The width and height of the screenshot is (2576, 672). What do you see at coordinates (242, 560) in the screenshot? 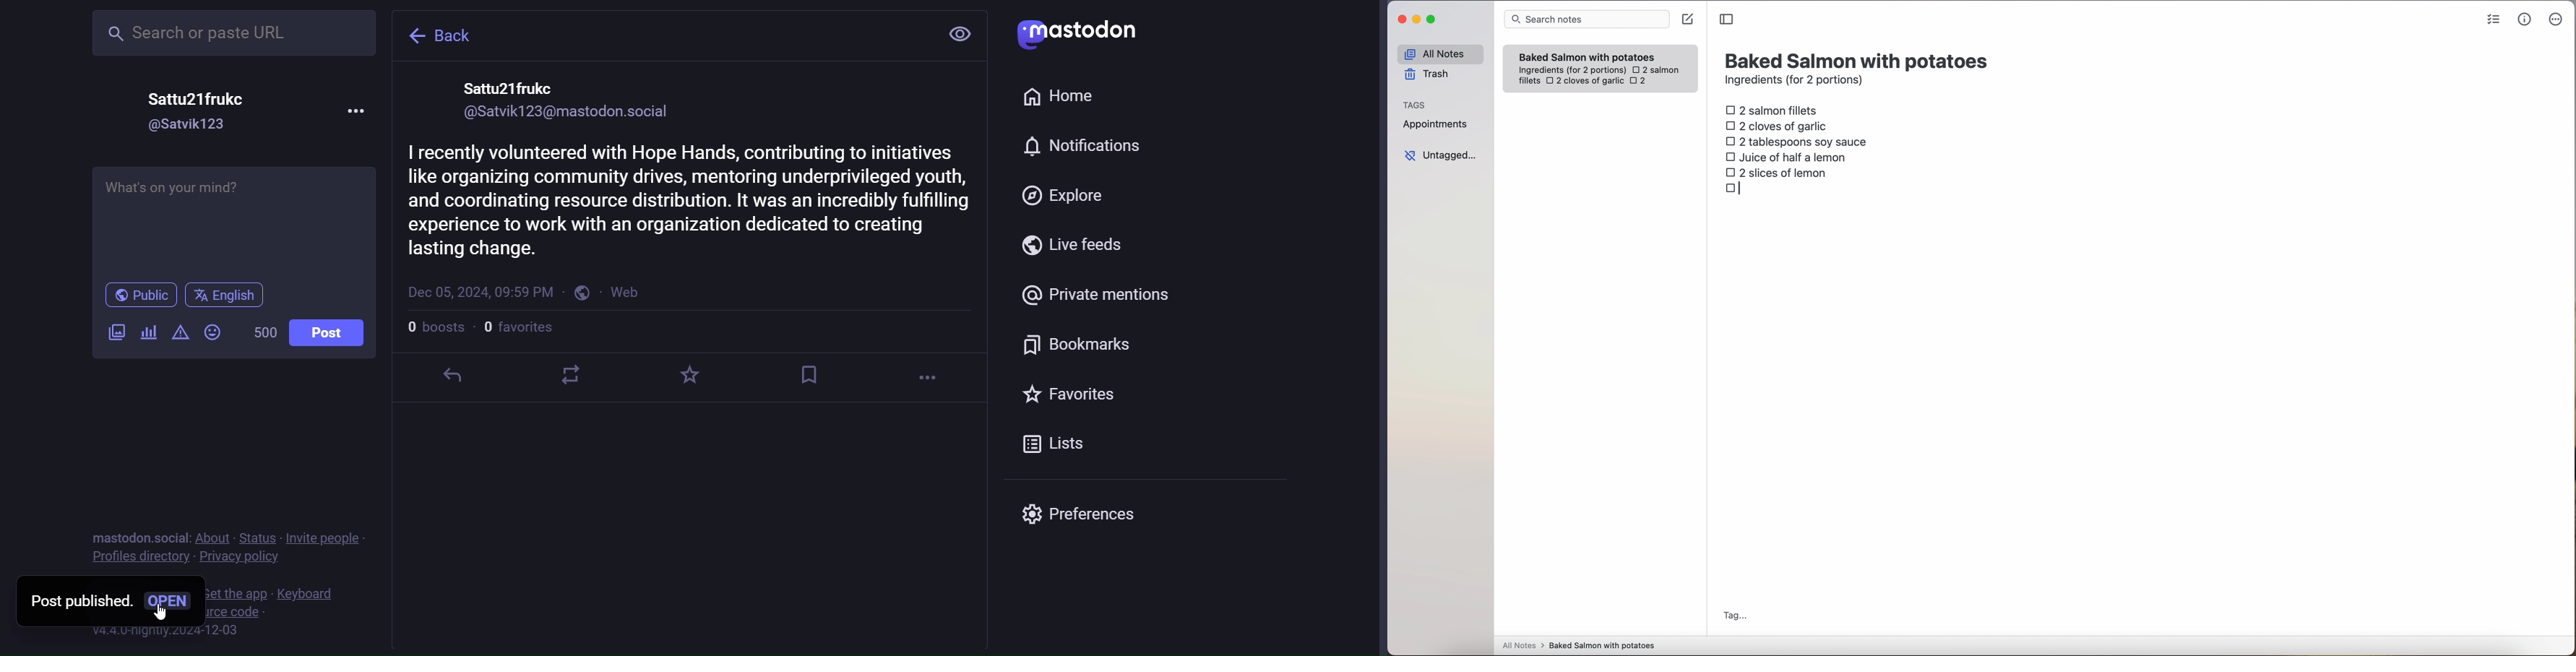
I see `Privacy policy` at bounding box center [242, 560].